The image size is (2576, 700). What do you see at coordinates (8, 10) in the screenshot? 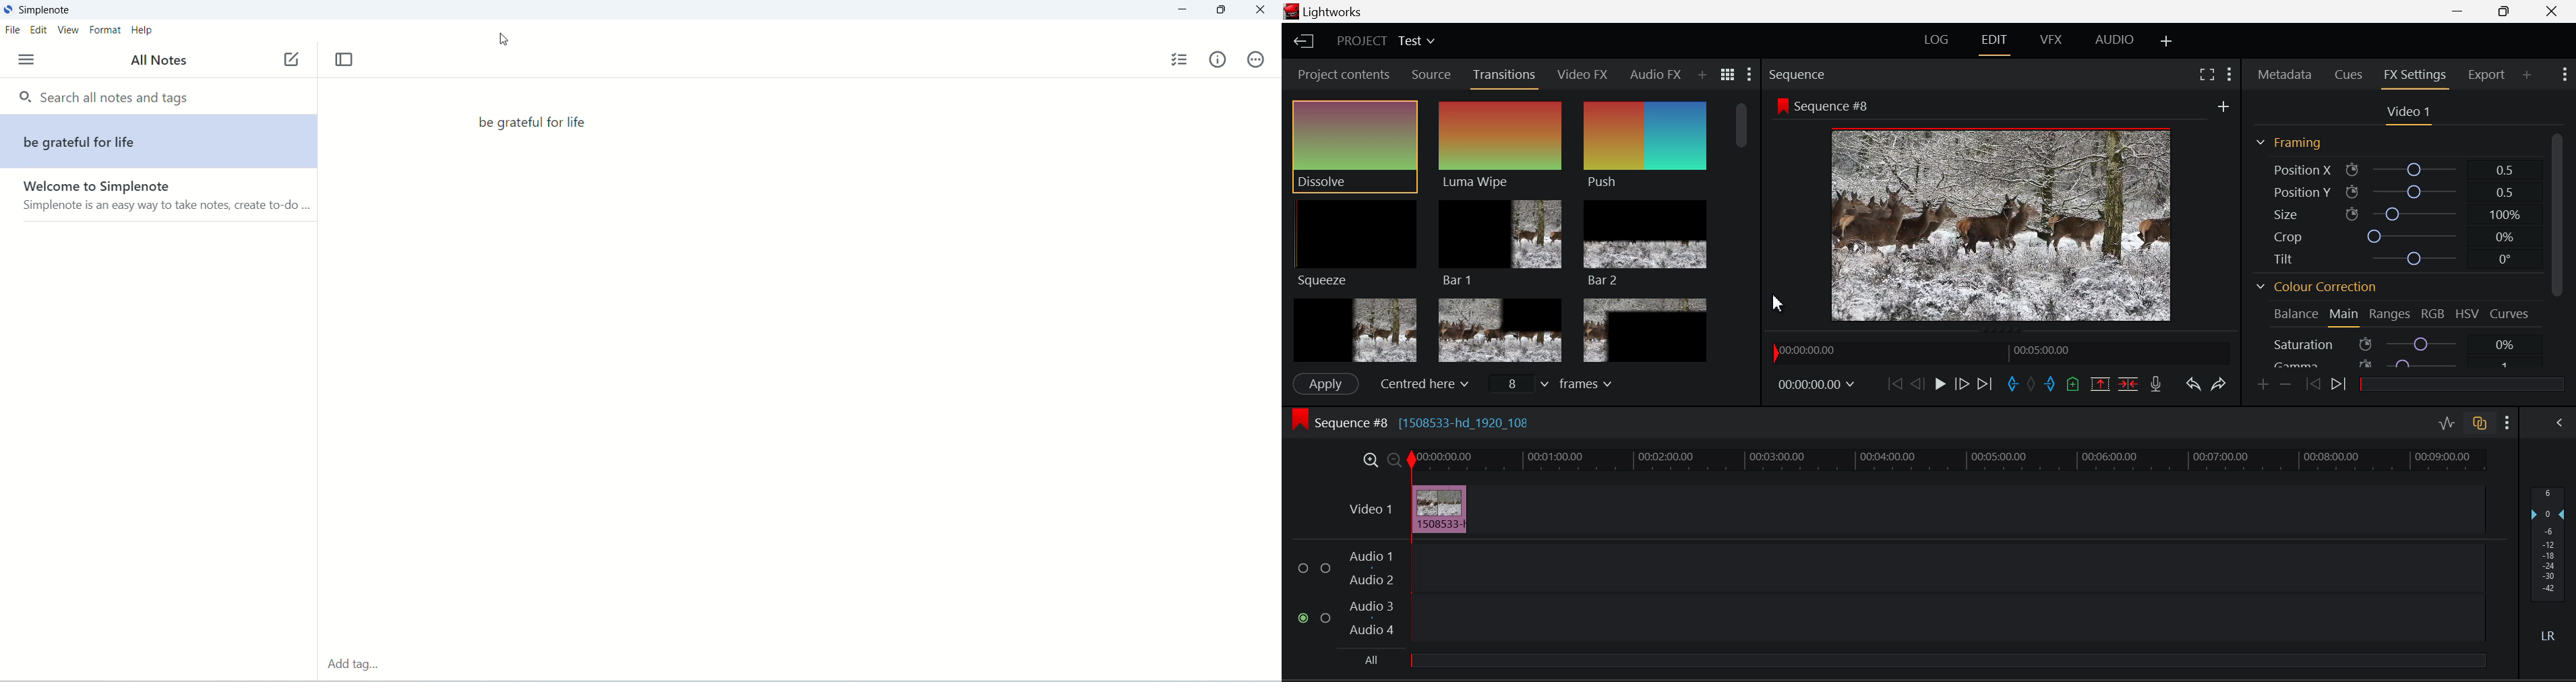
I see `logo` at bounding box center [8, 10].